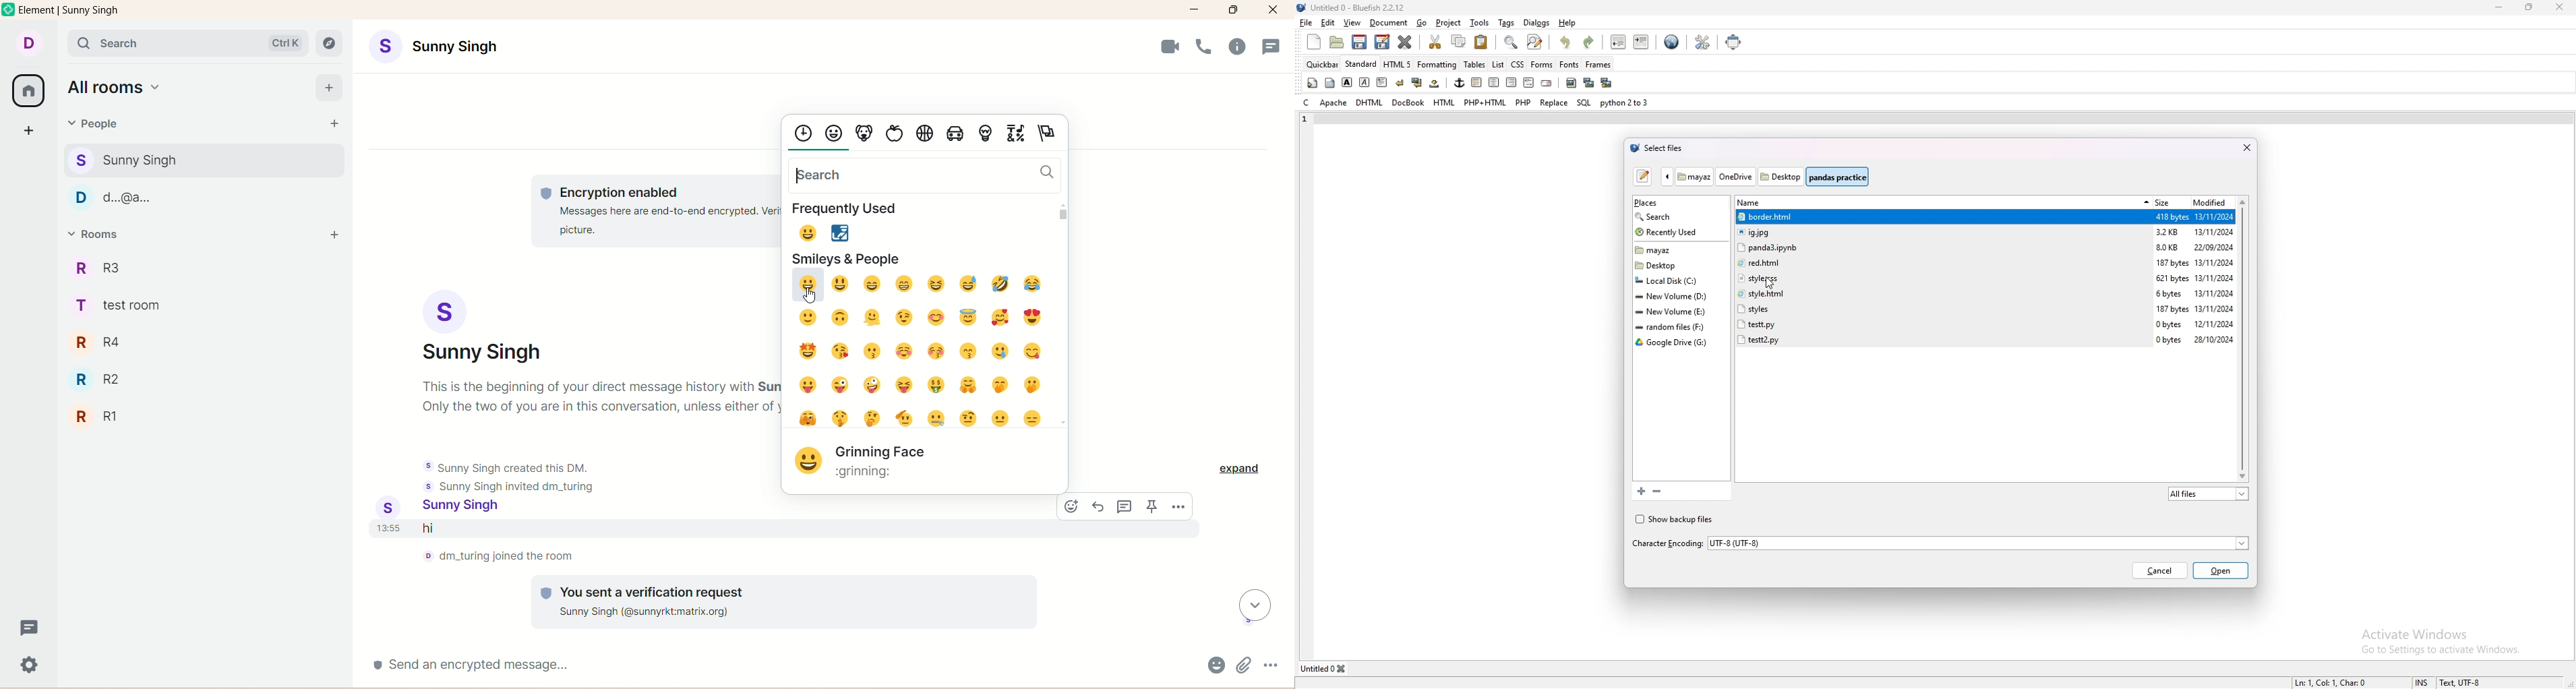 This screenshot has height=700, width=2576. Describe the element at coordinates (1638, 491) in the screenshot. I see `add` at that location.